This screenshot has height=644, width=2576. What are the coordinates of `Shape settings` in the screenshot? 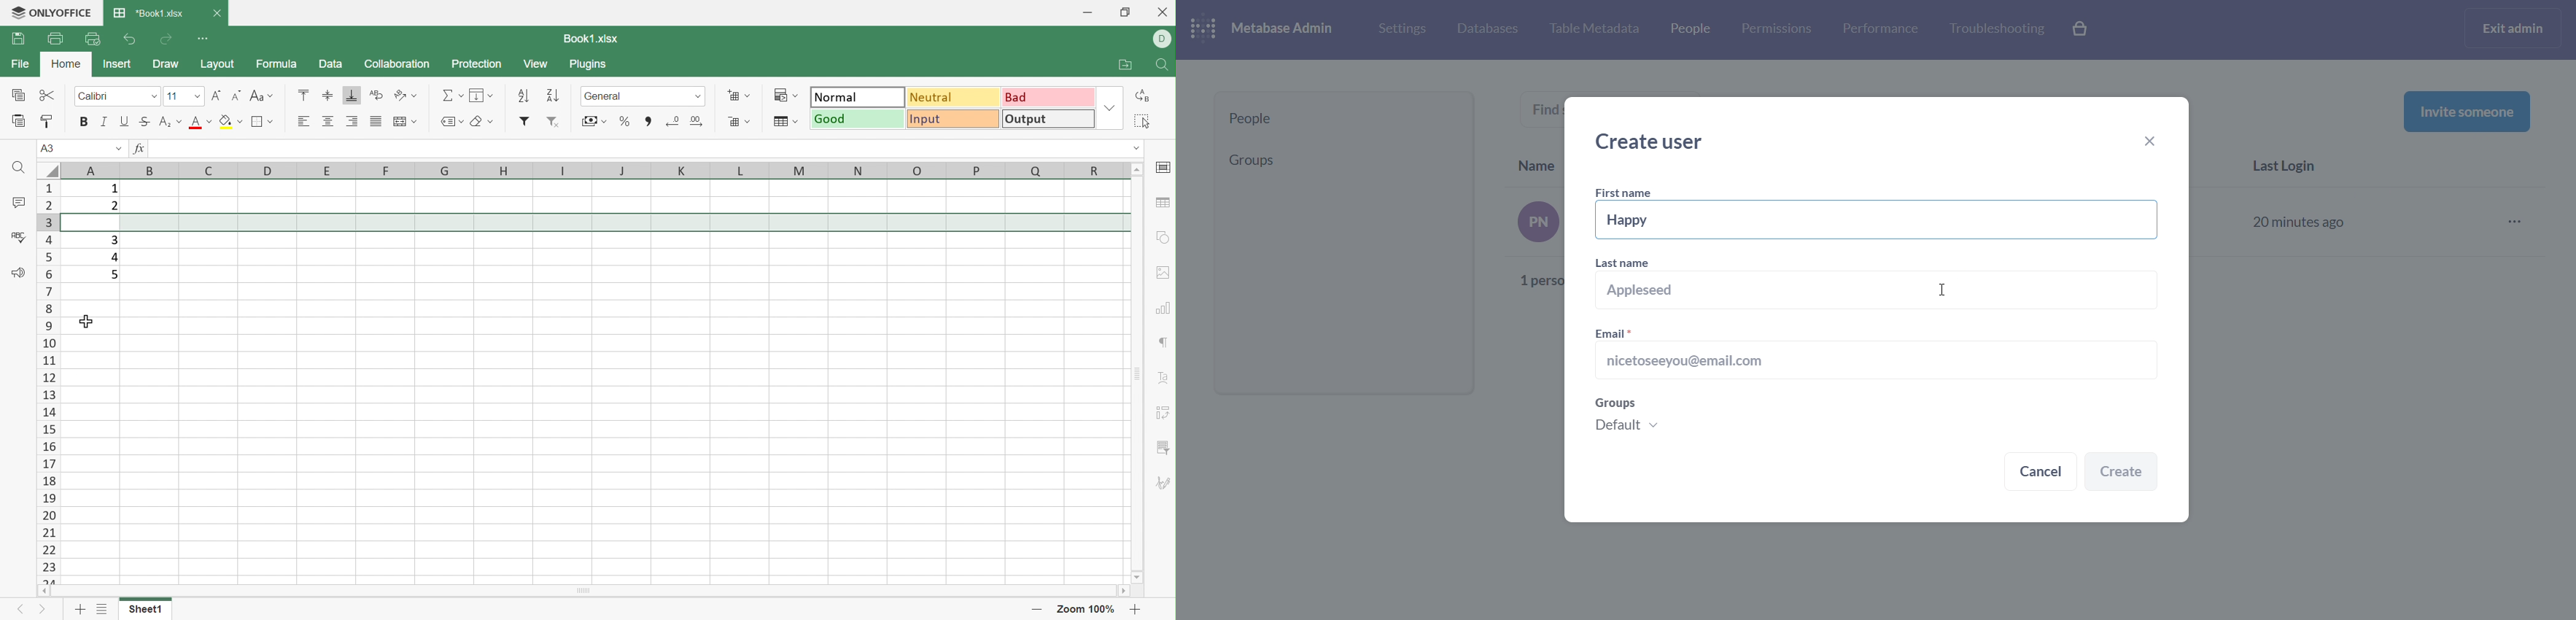 It's located at (1162, 237).